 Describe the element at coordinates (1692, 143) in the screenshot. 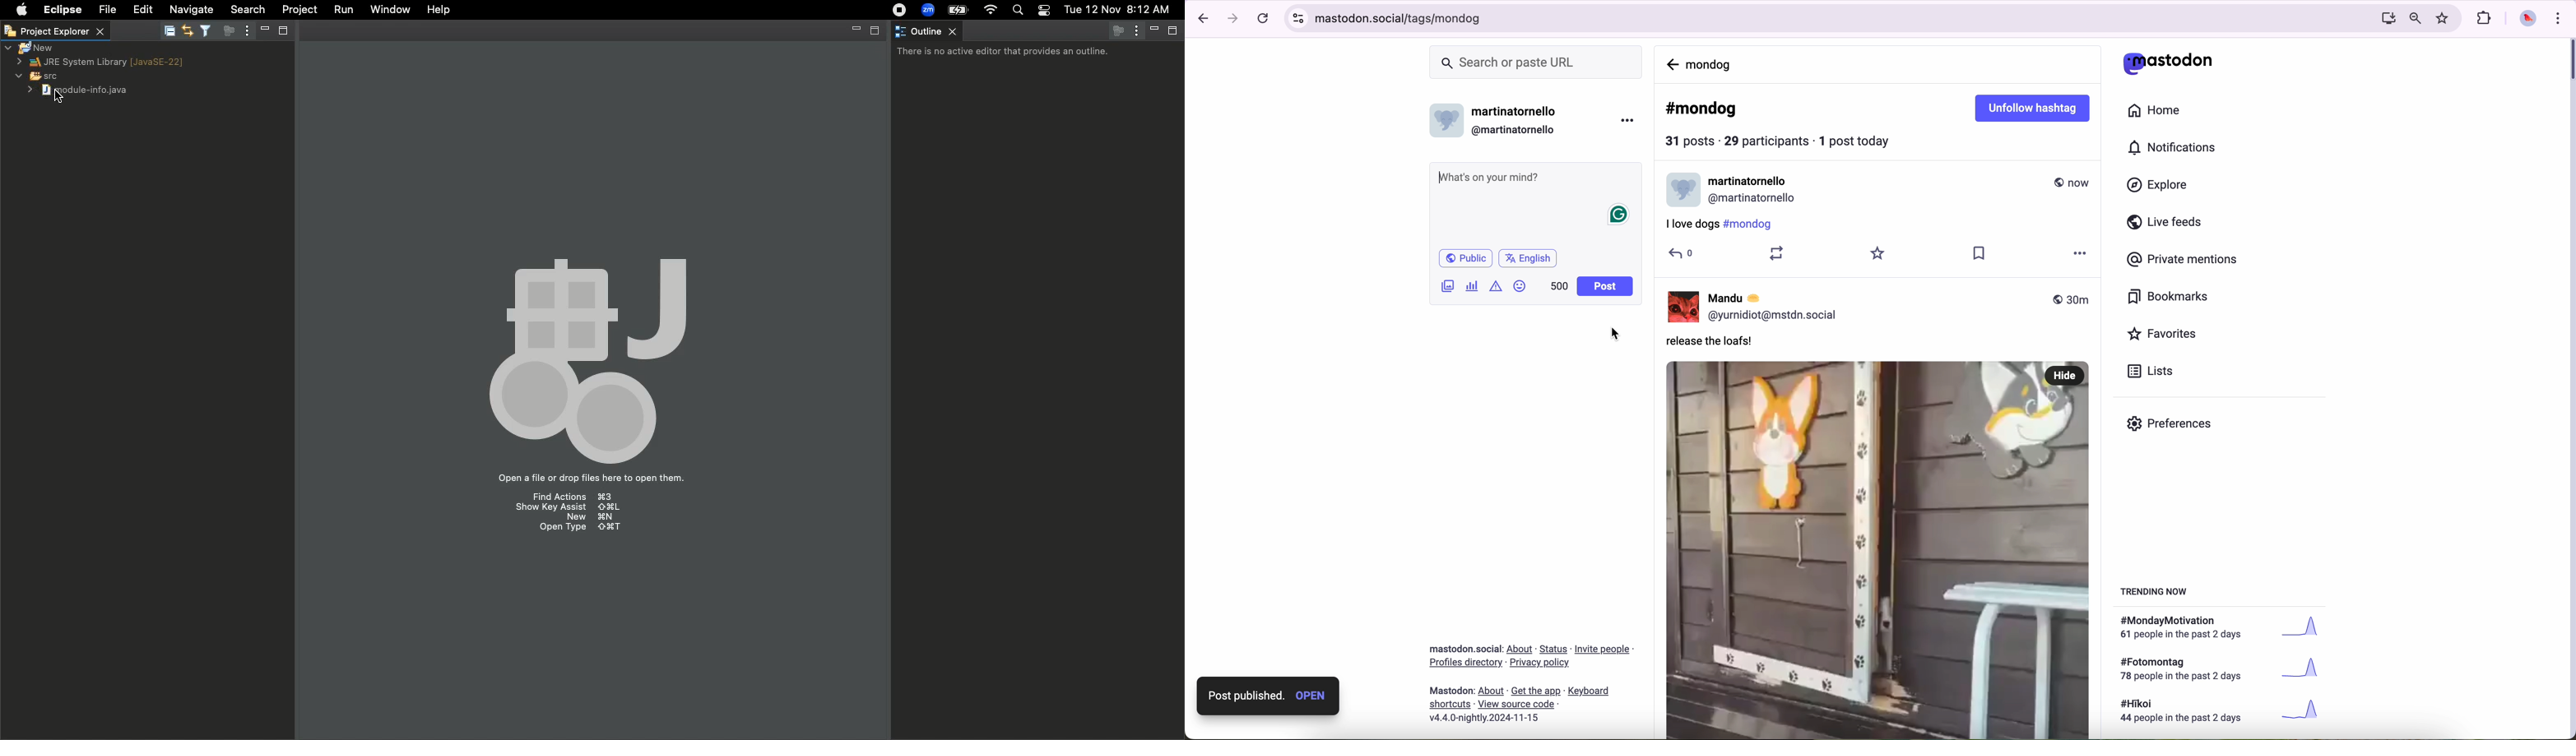

I see `31 posts` at that location.